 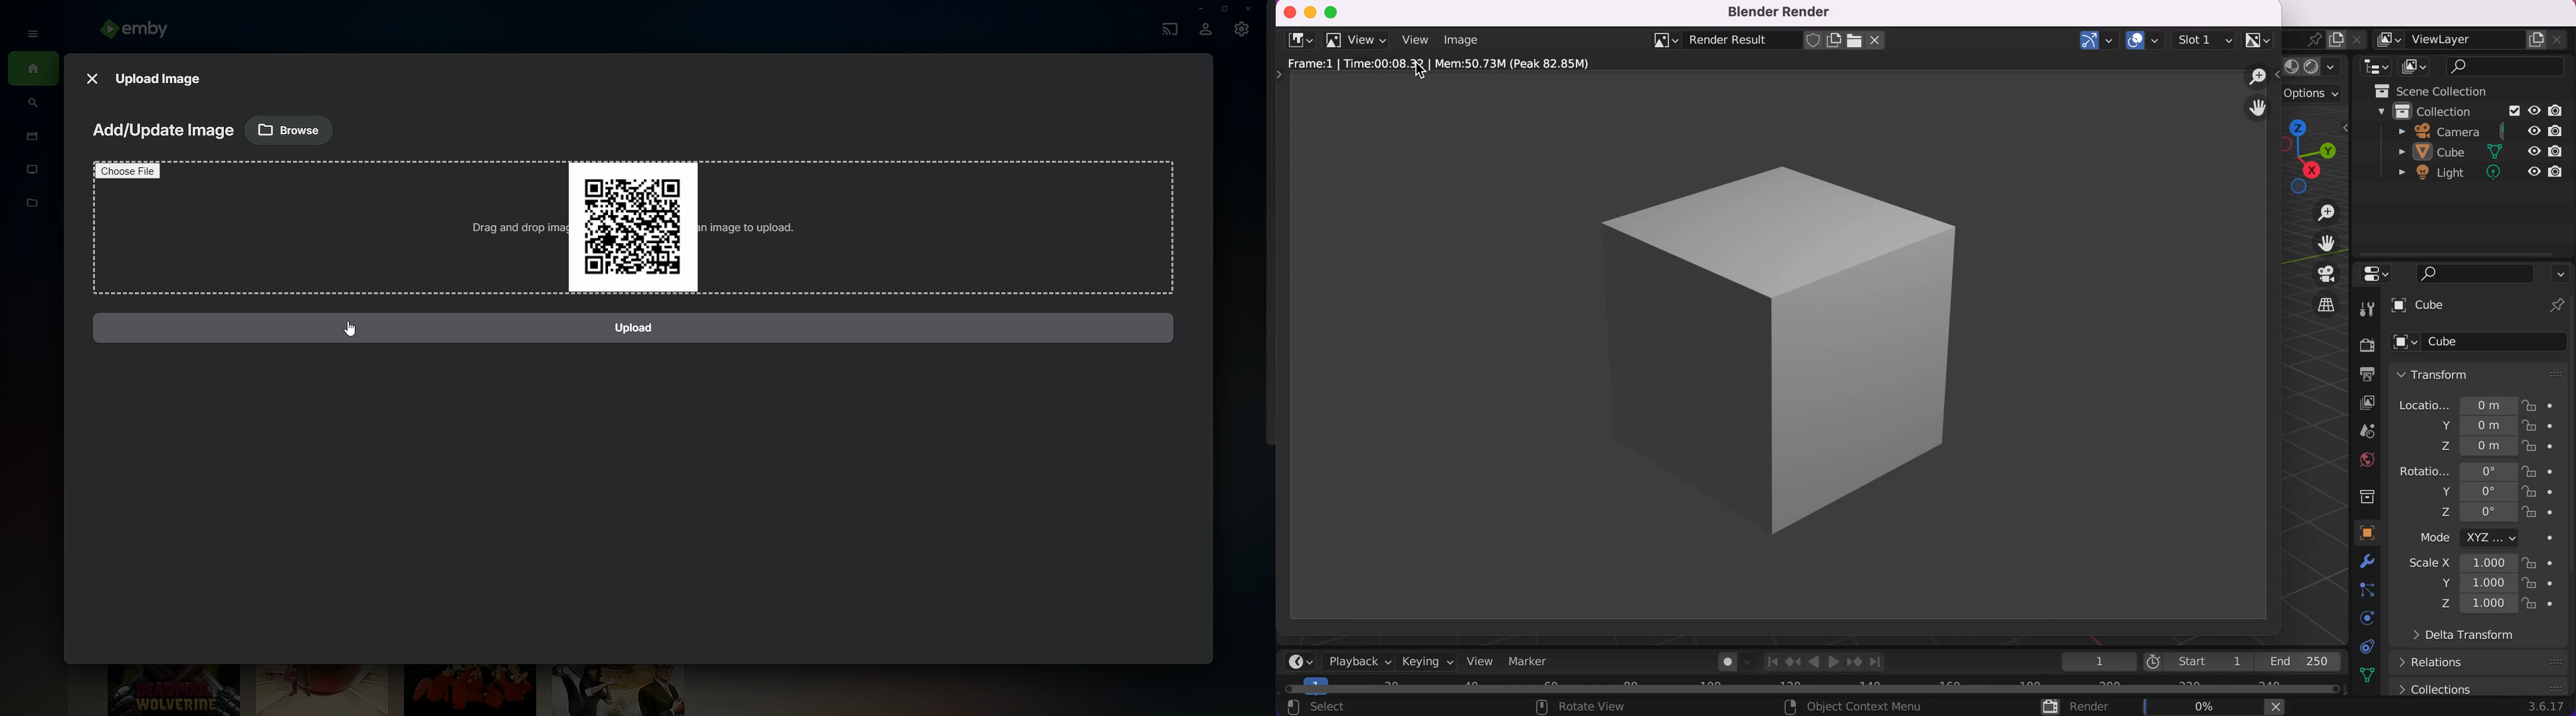 What do you see at coordinates (2256, 77) in the screenshot?
I see `zoom out` at bounding box center [2256, 77].